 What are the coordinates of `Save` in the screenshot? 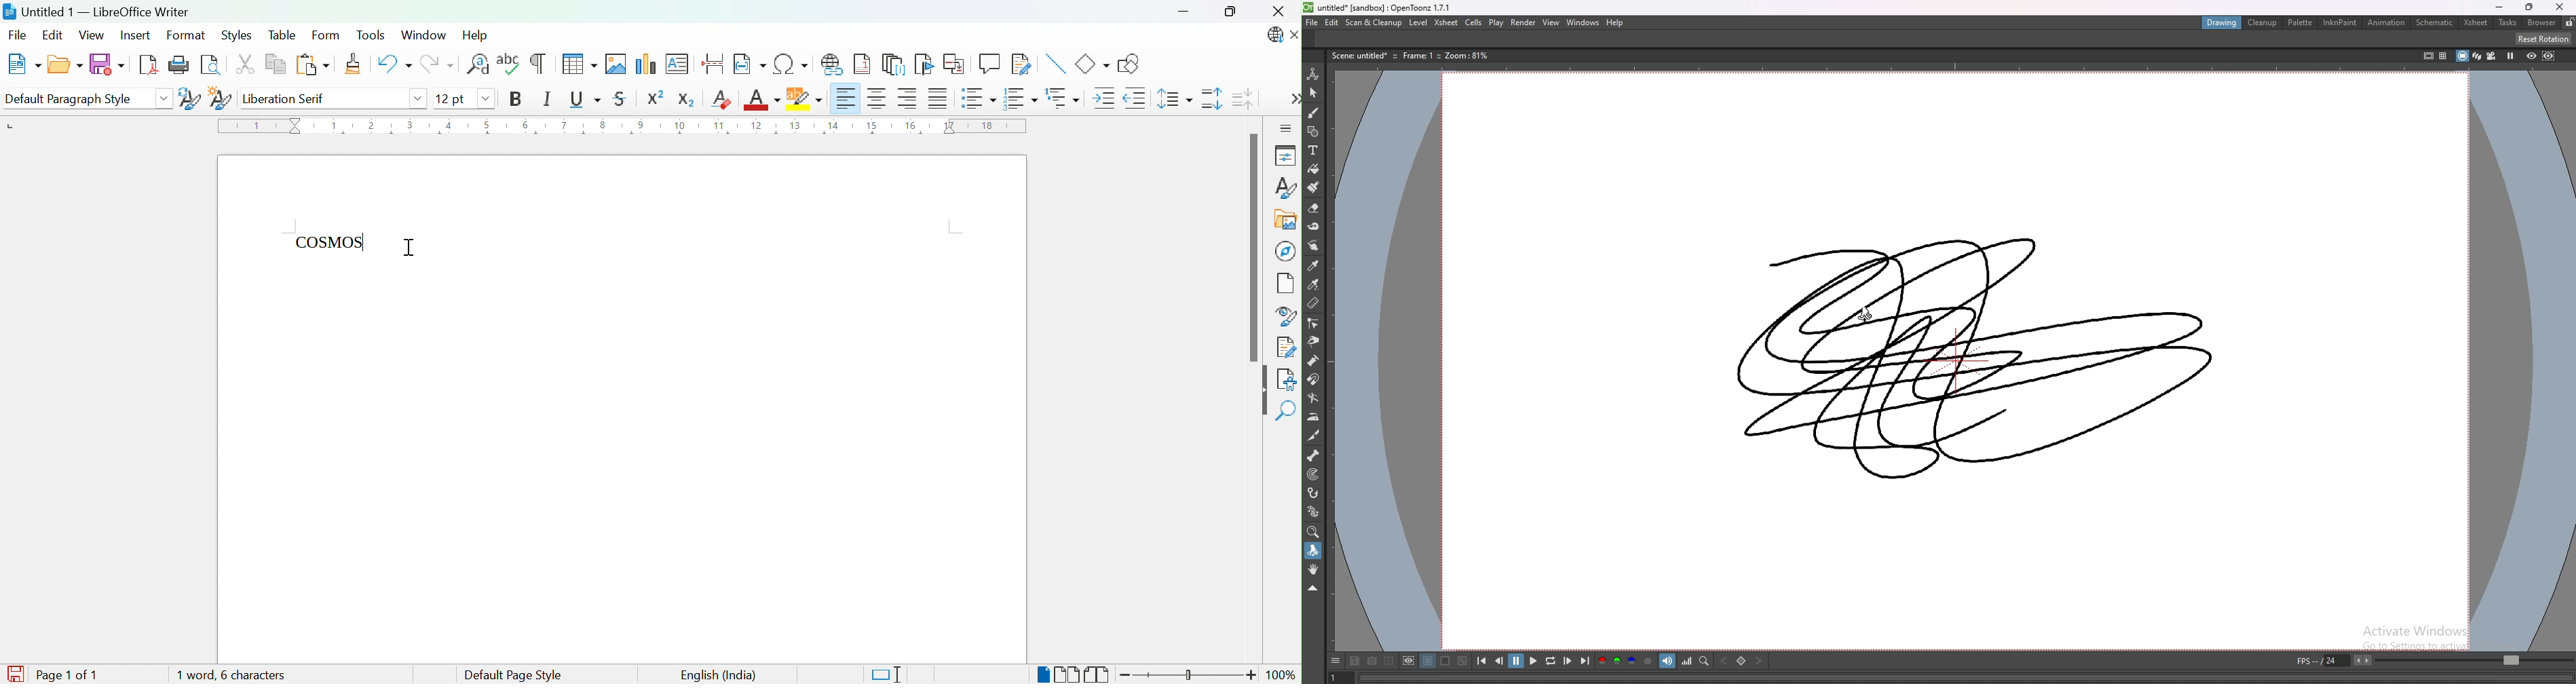 It's located at (15, 671).